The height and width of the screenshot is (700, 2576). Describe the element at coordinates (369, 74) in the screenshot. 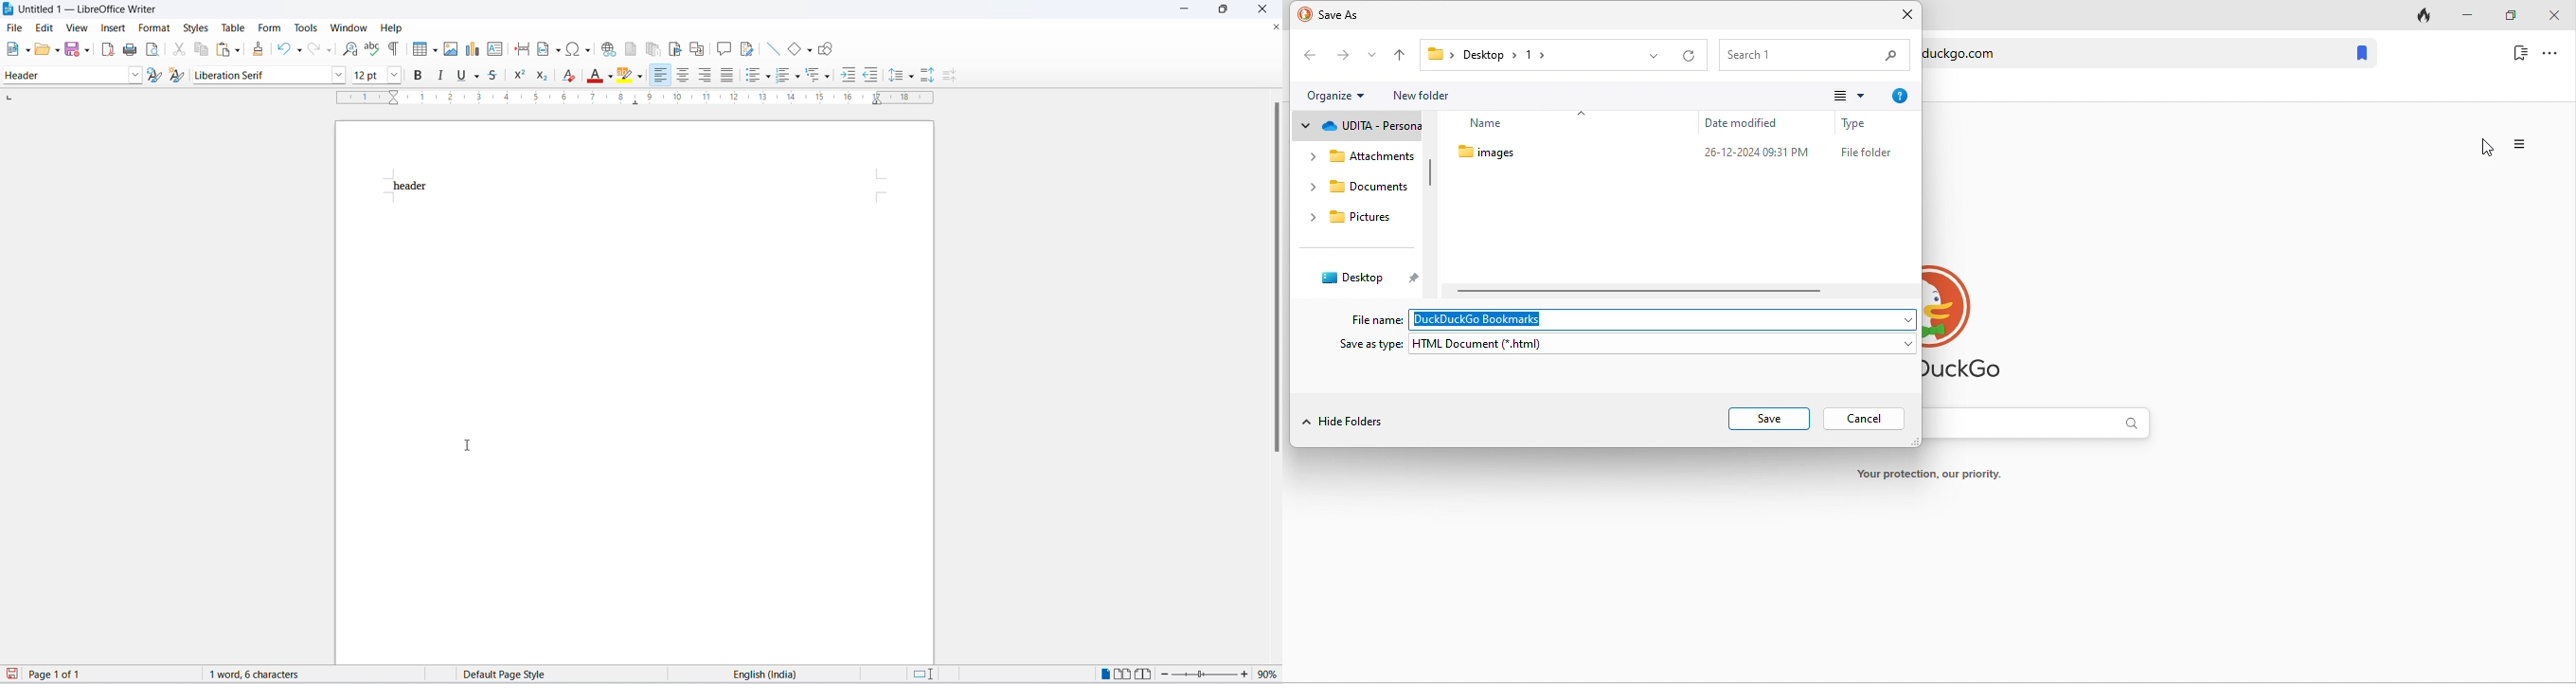

I see `font size` at that location.